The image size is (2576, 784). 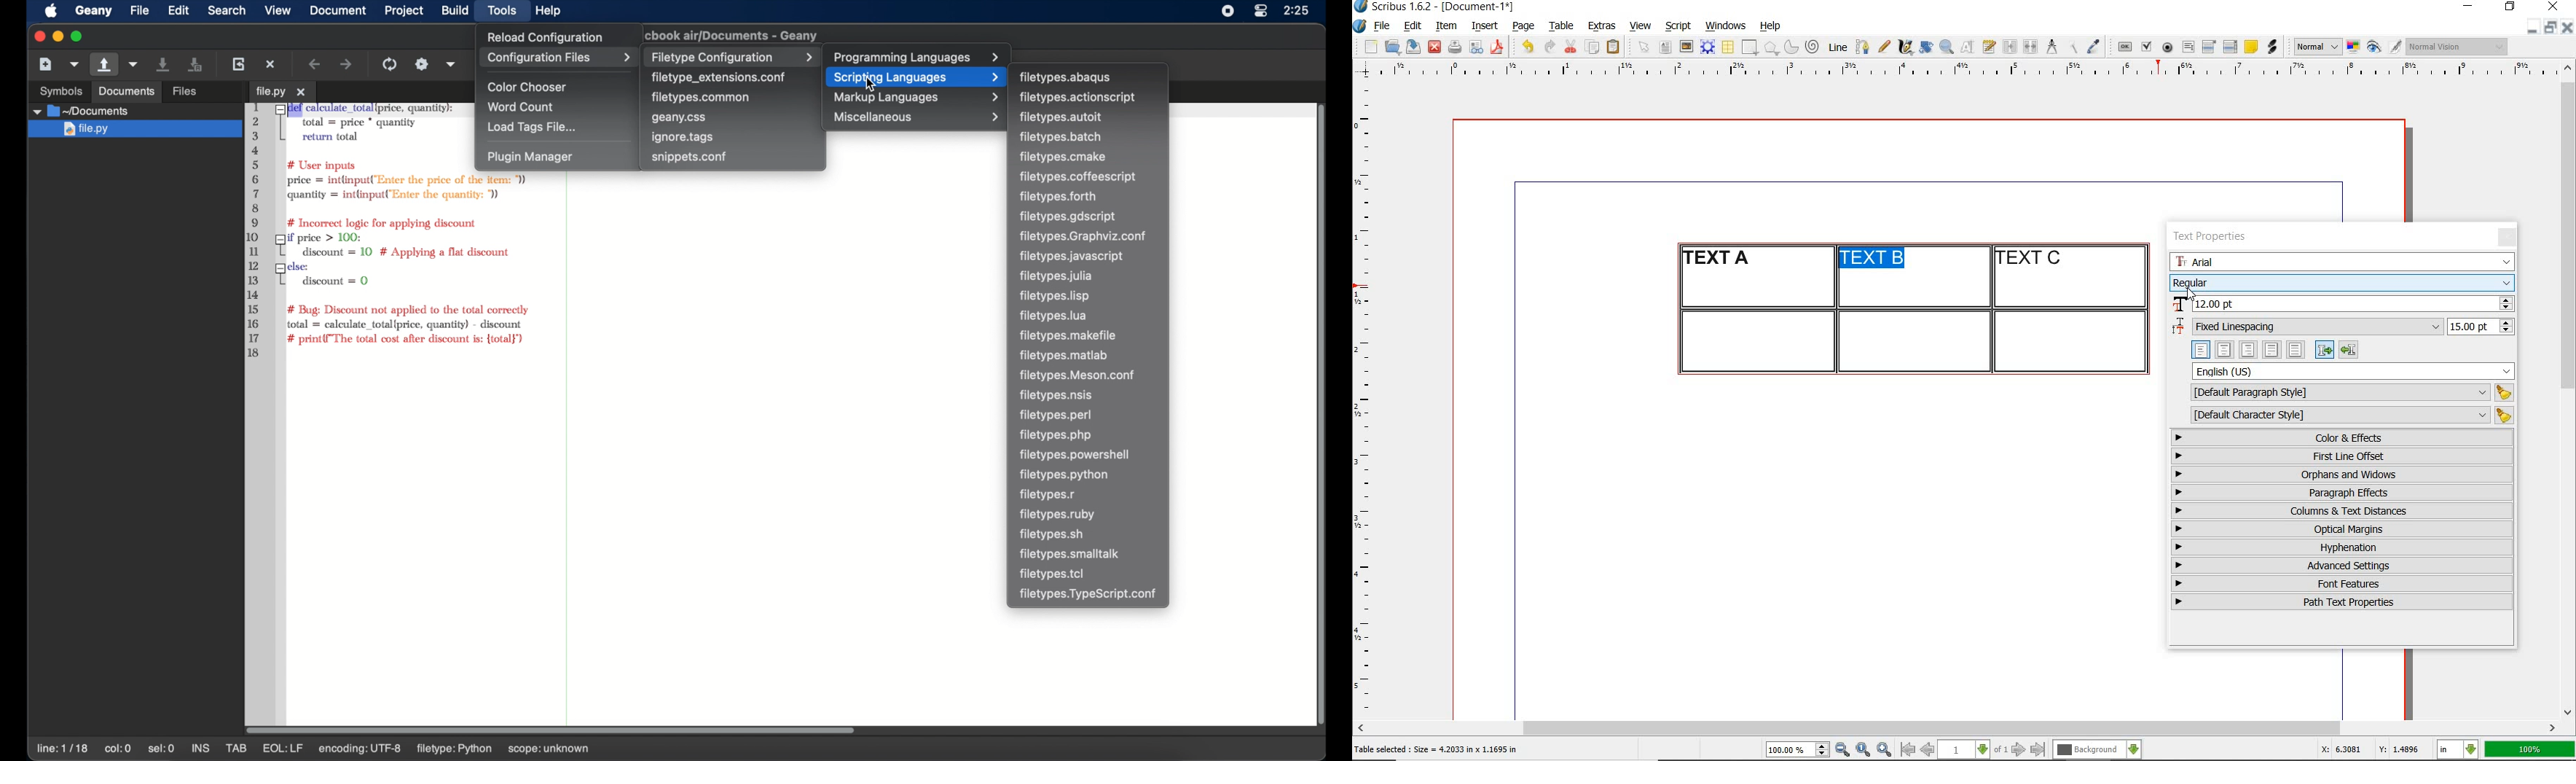 What do you see at coordinates (2097, 750) in the screenshot?
I see `select the current layer` at bounding box center [2097, 750].